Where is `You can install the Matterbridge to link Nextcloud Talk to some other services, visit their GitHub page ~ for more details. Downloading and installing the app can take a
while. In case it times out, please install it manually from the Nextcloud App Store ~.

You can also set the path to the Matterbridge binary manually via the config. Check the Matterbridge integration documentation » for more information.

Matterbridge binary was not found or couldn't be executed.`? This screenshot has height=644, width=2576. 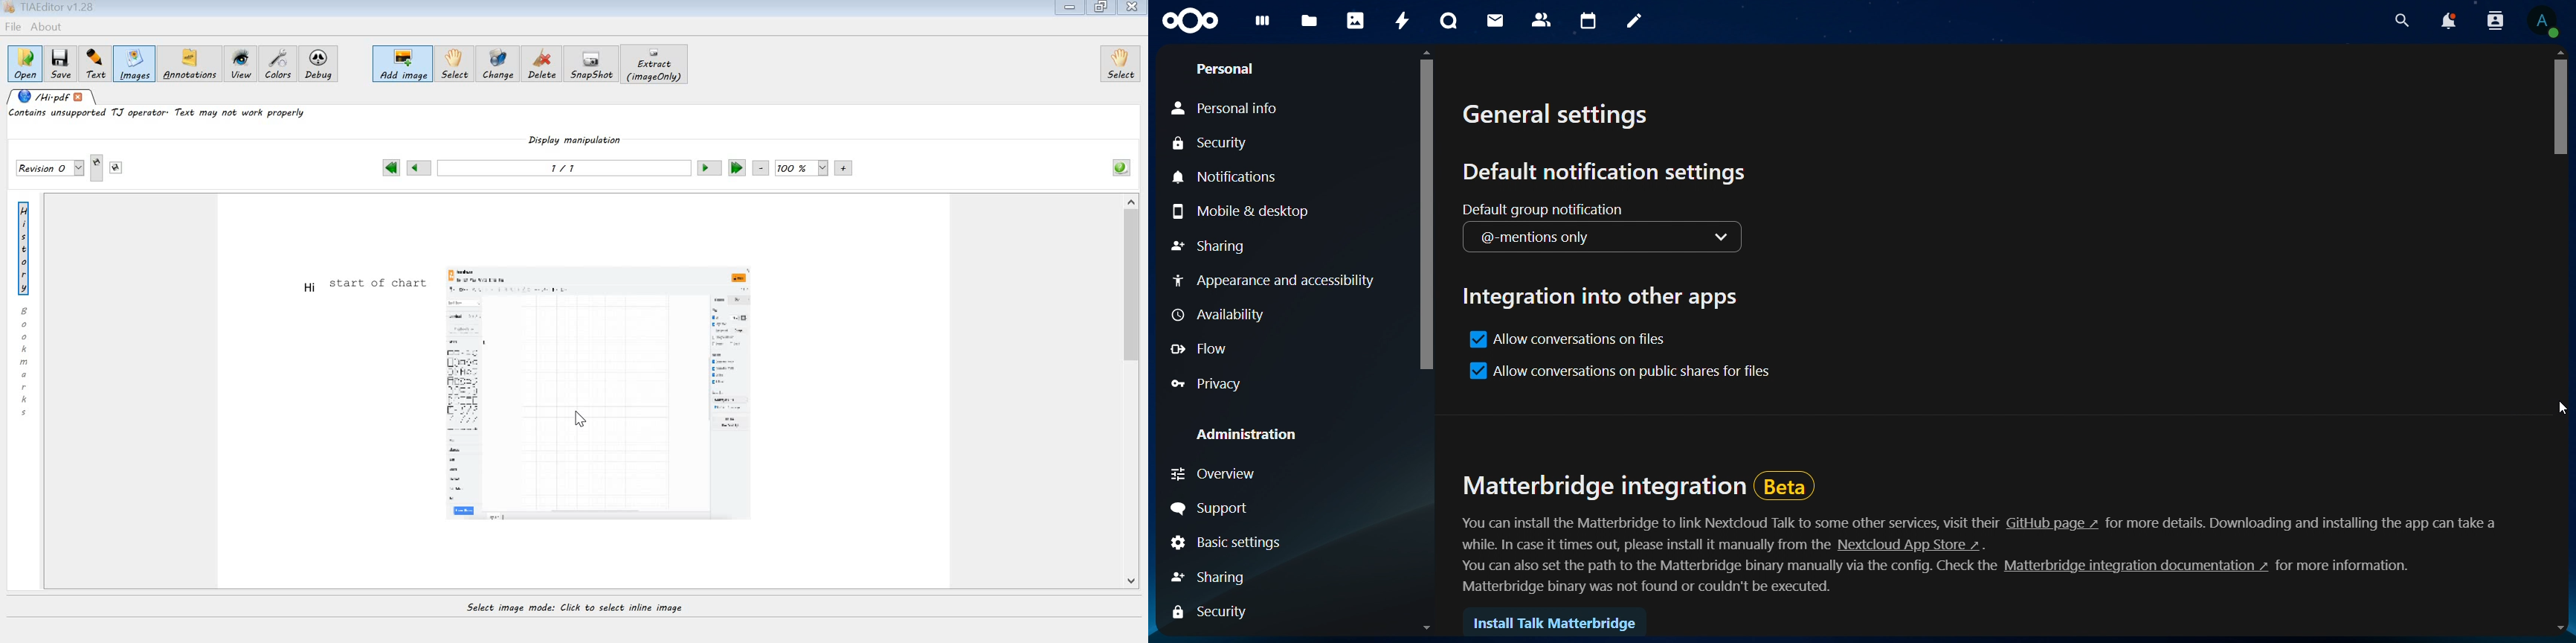 You can install the Matterbridge to link Nextcloud Talk to some other services, visit their GitHub page ~ for more details. Downloading and installing the app can take a
while. In case it times out, please install it manually from the Nextcloud App Store ~.

You can also set the path to the Matterbridge binary manually via the config. Check the Matterbridge integration documentation » for more information.

Matterbridge binary was not found or couldn't be executed. is located at coordinates (1979, 554).